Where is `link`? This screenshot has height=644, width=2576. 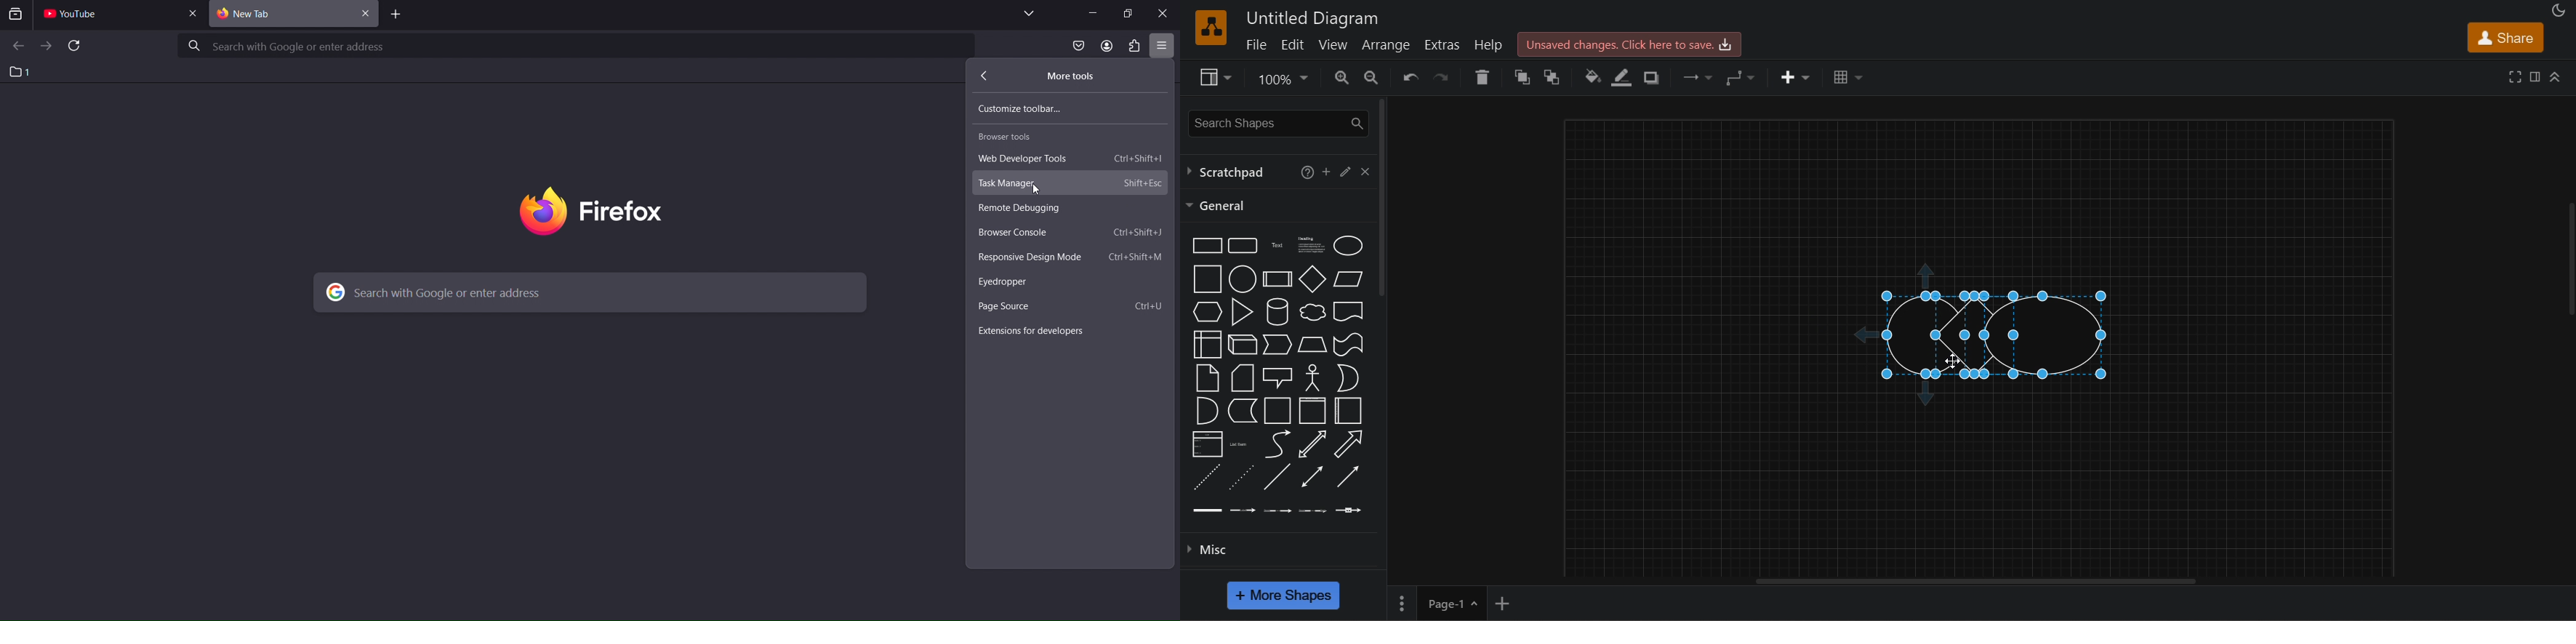
link is located at coordinates (1208, 509).